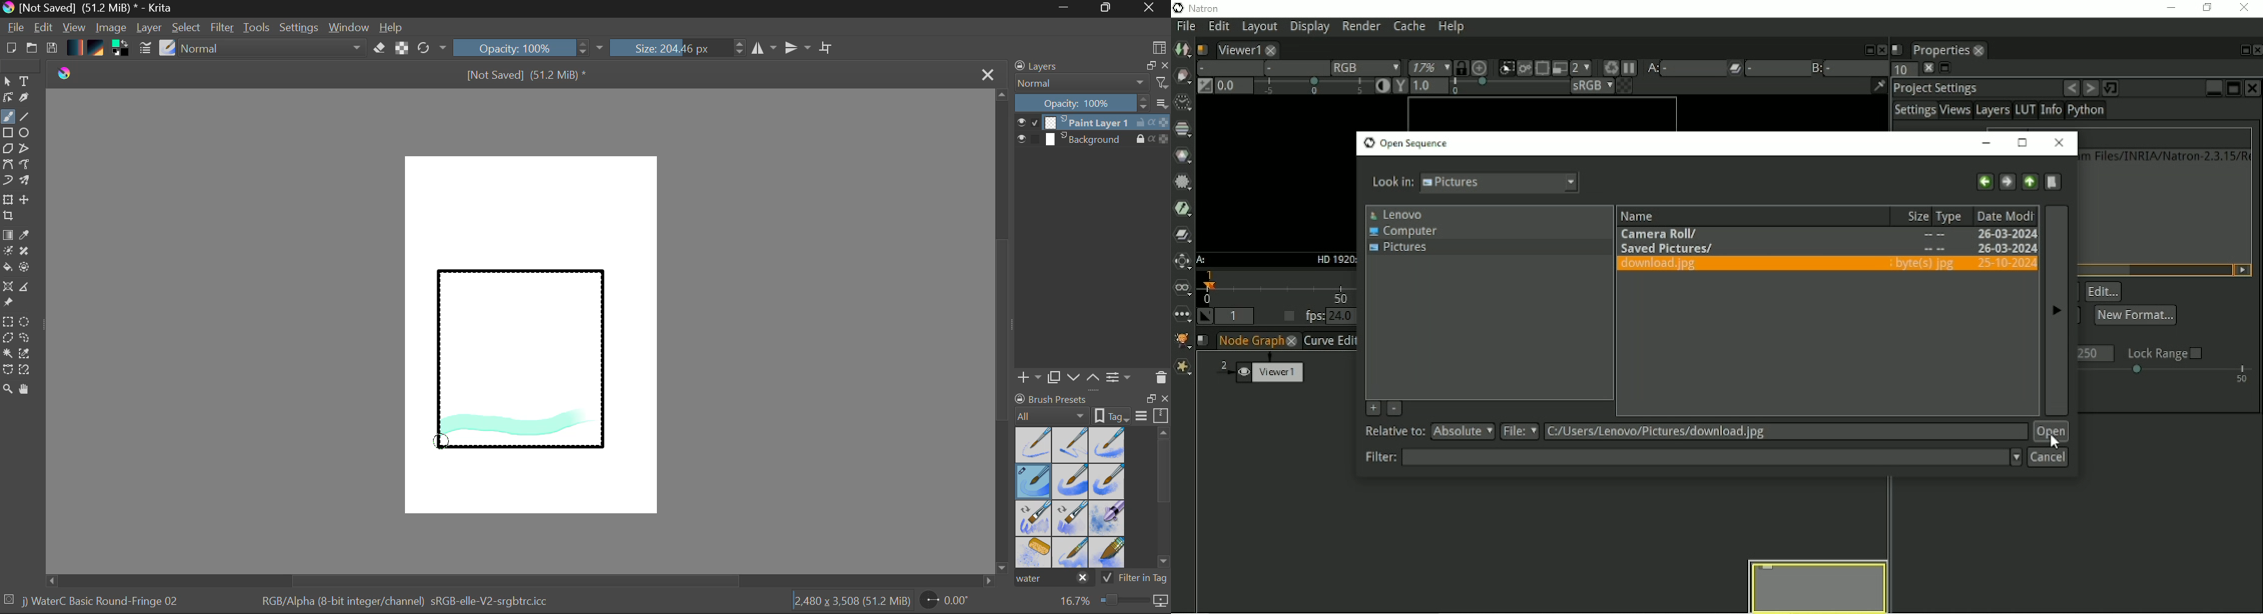  What do you see at coordinates (530, 48) in the screenshot?
I see `Opacity` at bounding box center [530, 48].